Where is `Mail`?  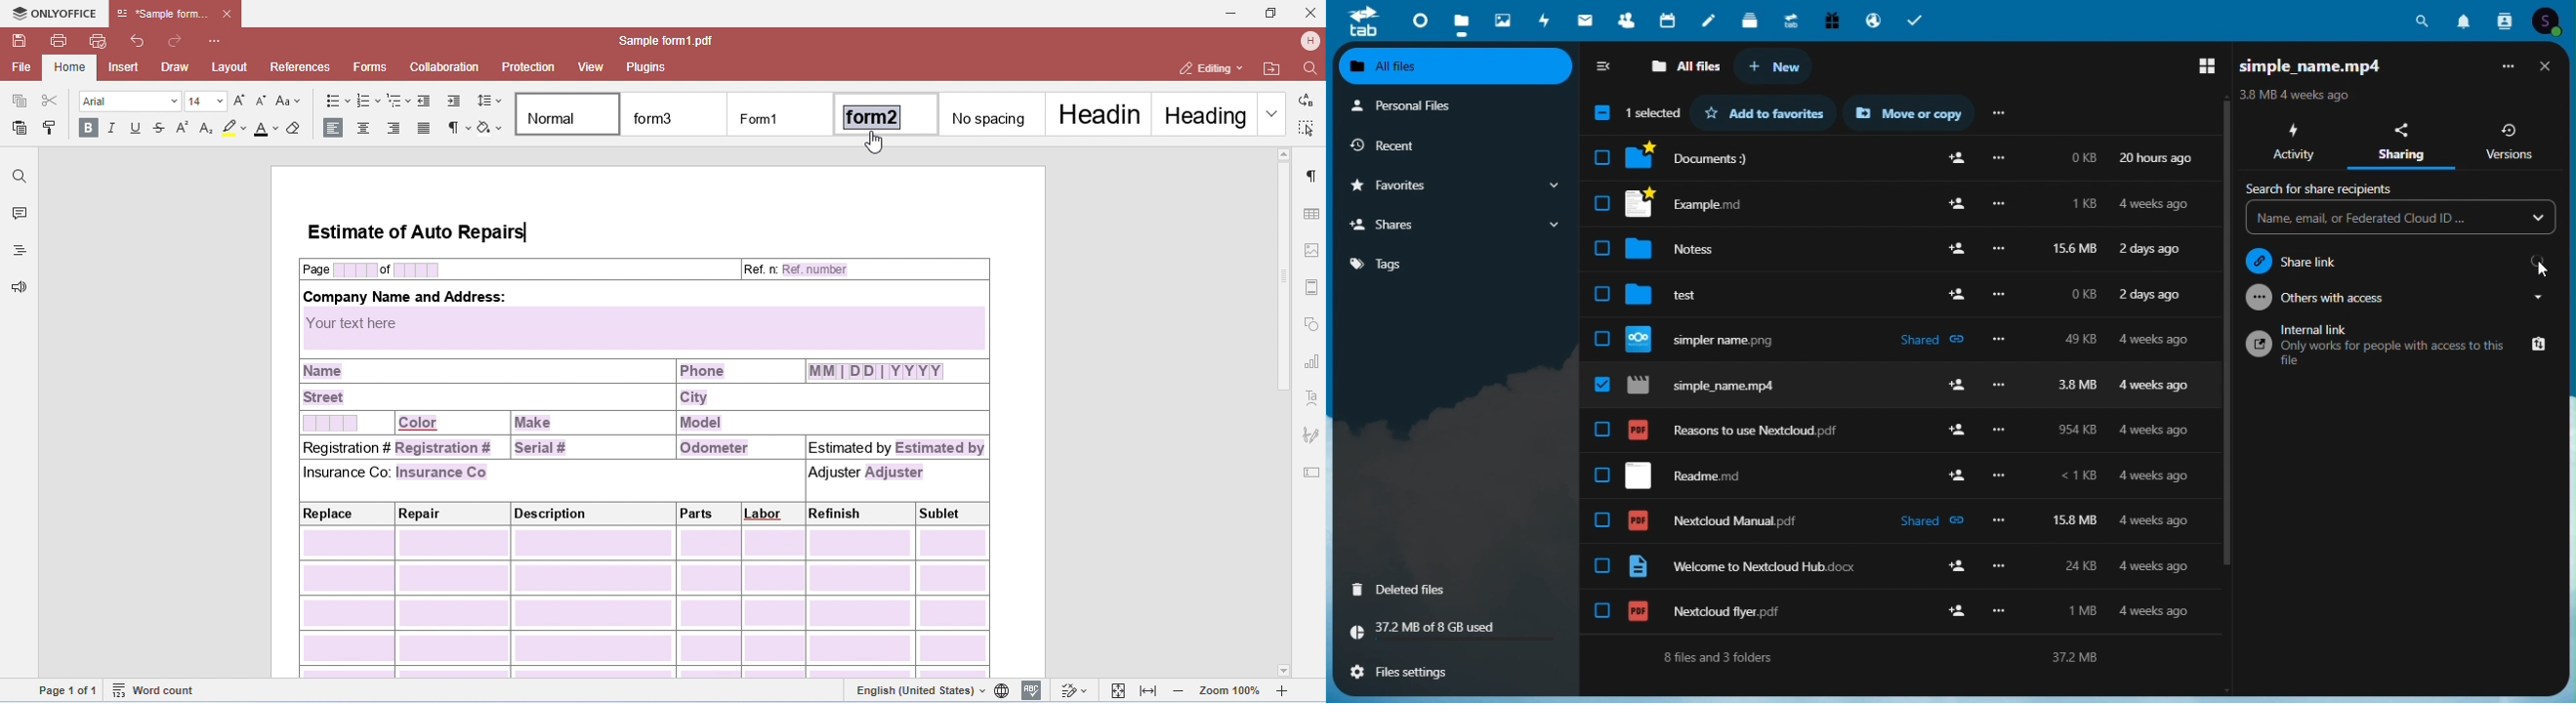
Mail is located at coordinates (1587, 20).